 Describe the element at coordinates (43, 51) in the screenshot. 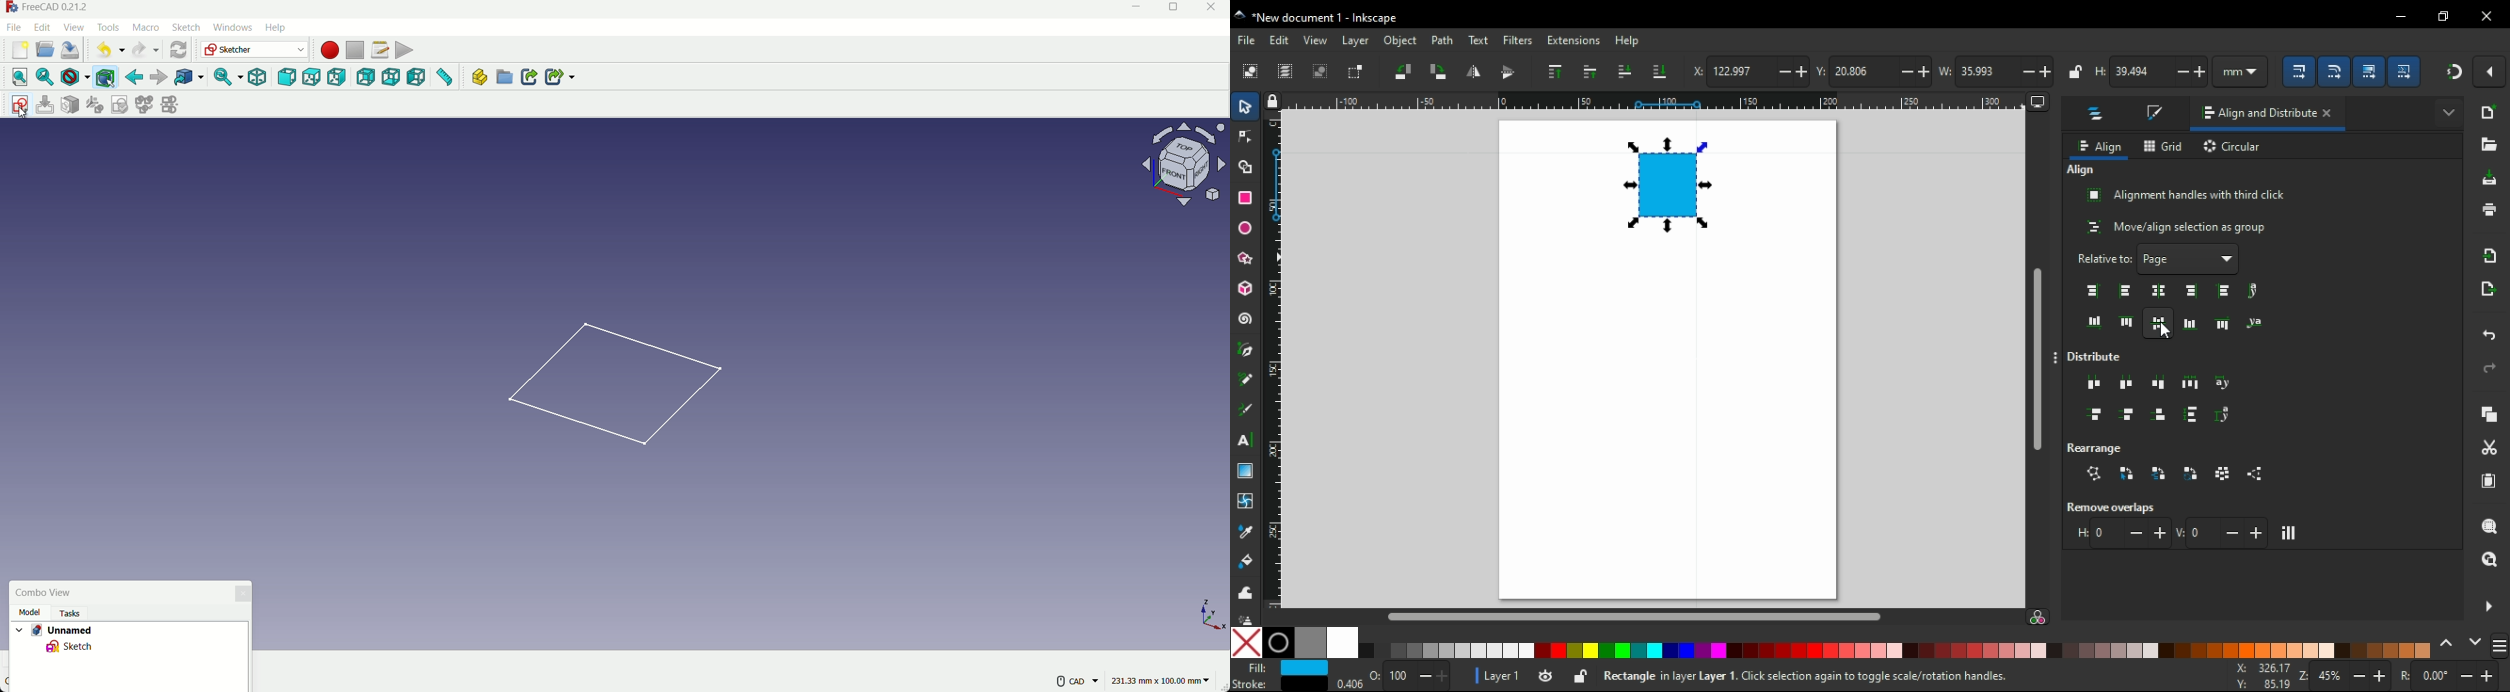

I see `open file` at that location.